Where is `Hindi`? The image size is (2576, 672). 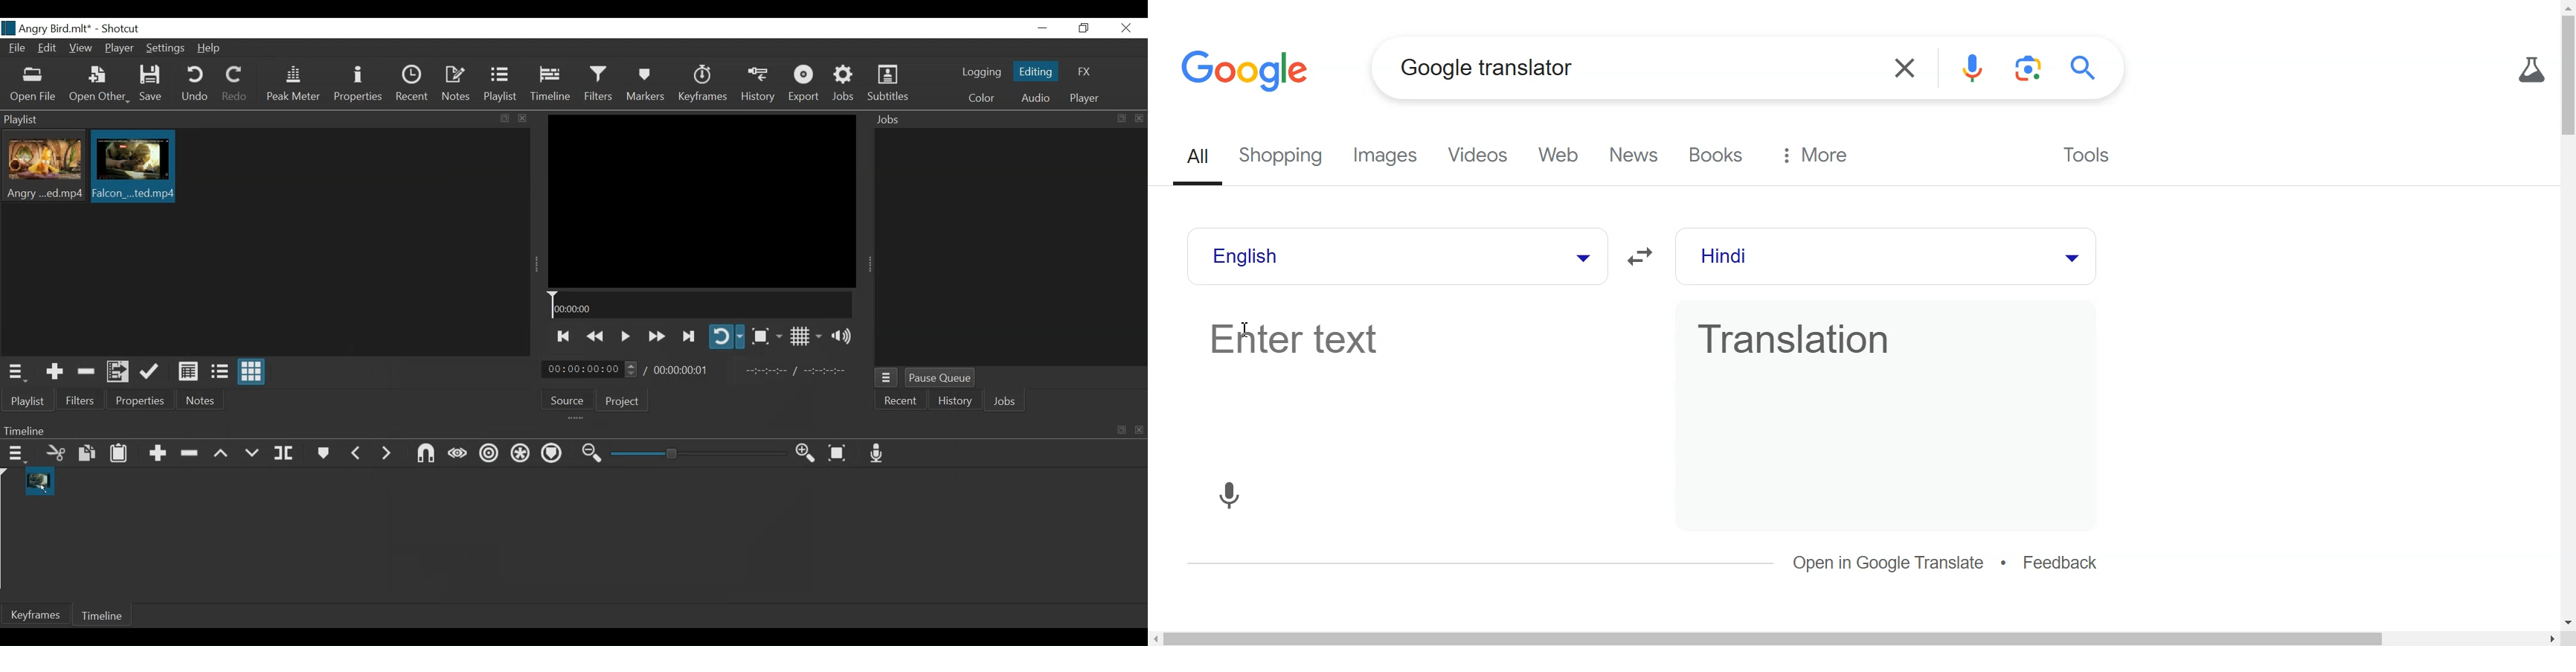 Hindi is located at coordinates (1855, 257).